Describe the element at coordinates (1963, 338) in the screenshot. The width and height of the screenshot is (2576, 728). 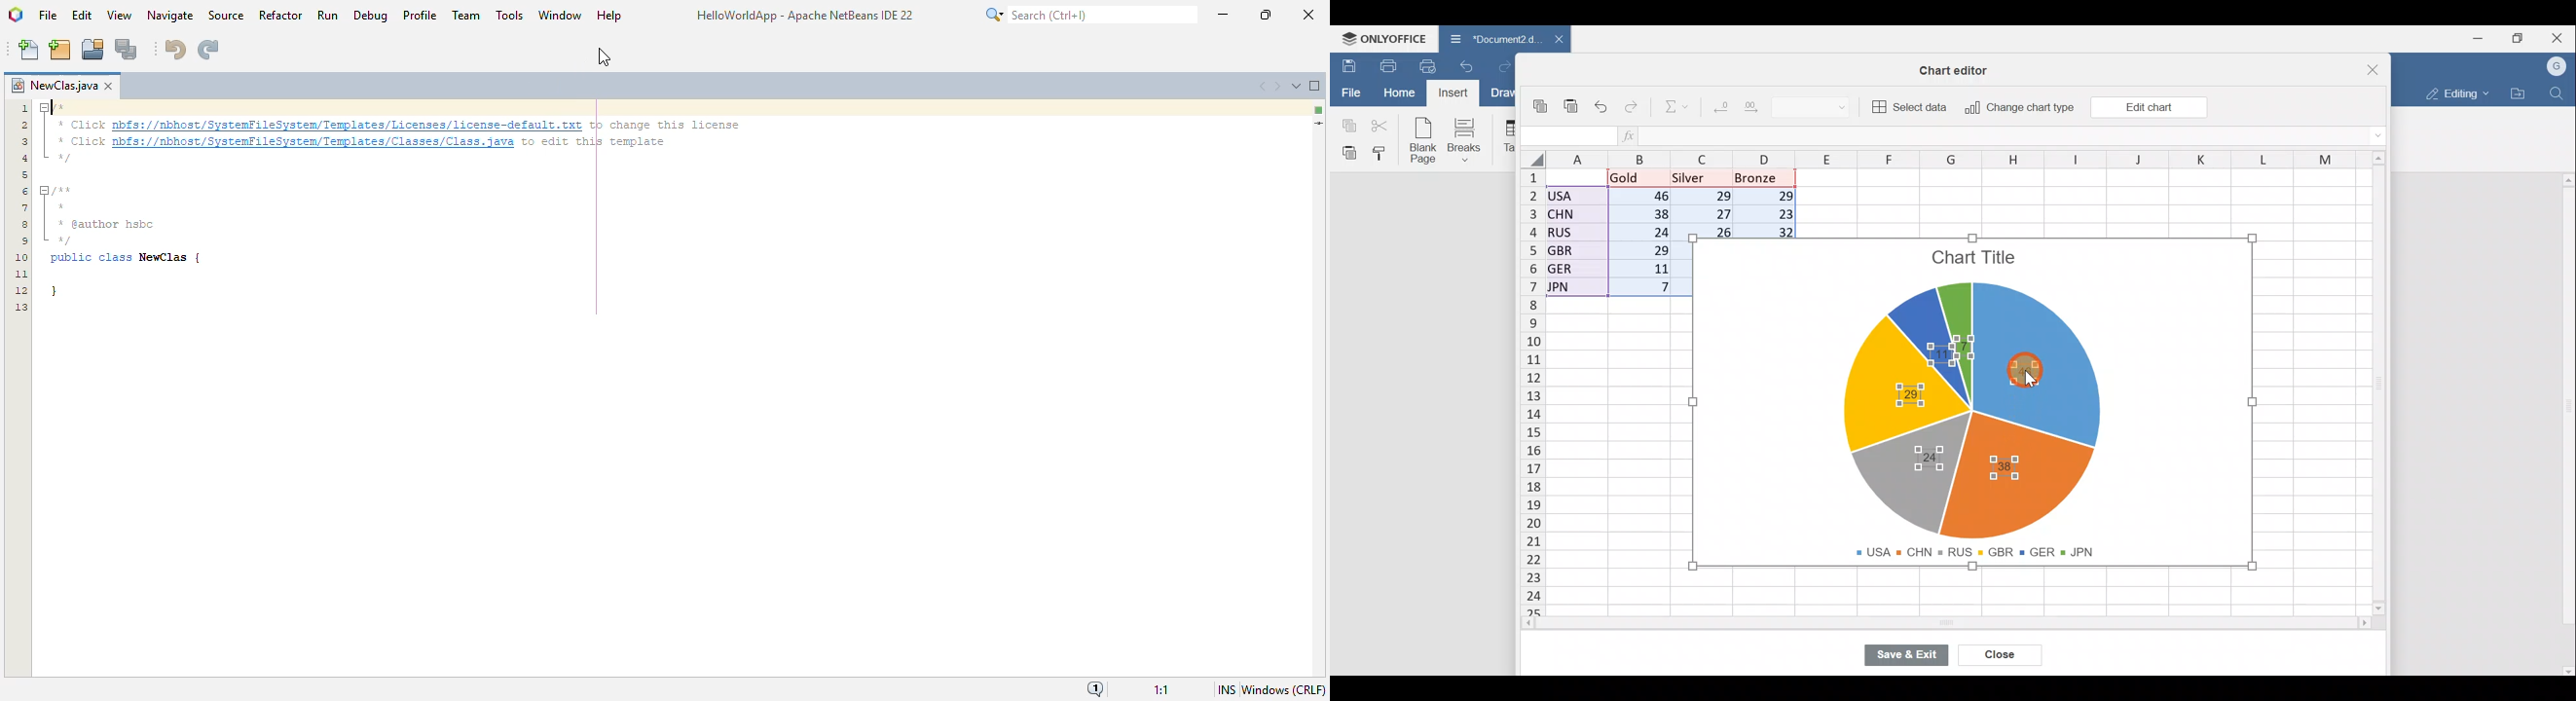
I see `Chart label` at that location.